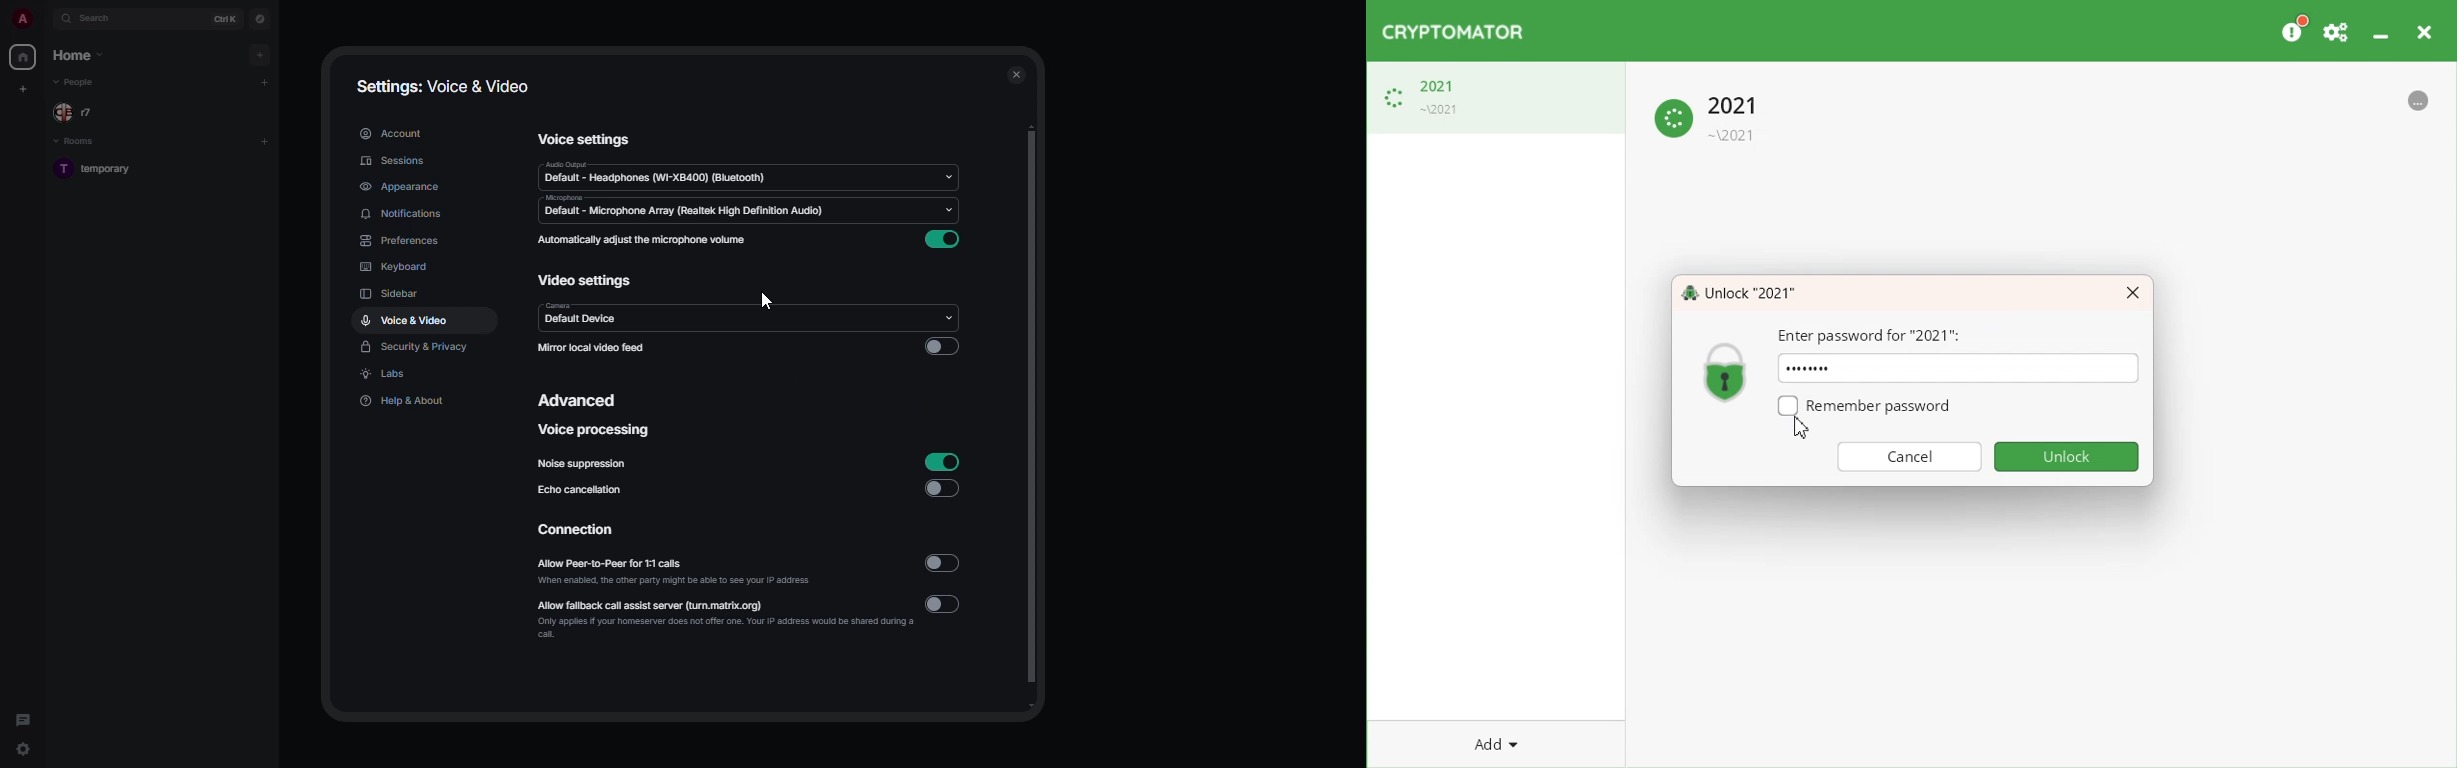 The height and width of the screenshot is (784, 2464). What do you see at coordinates (580, 530) in the screenshot?
I see `connection` at bounding box center [580, 530].